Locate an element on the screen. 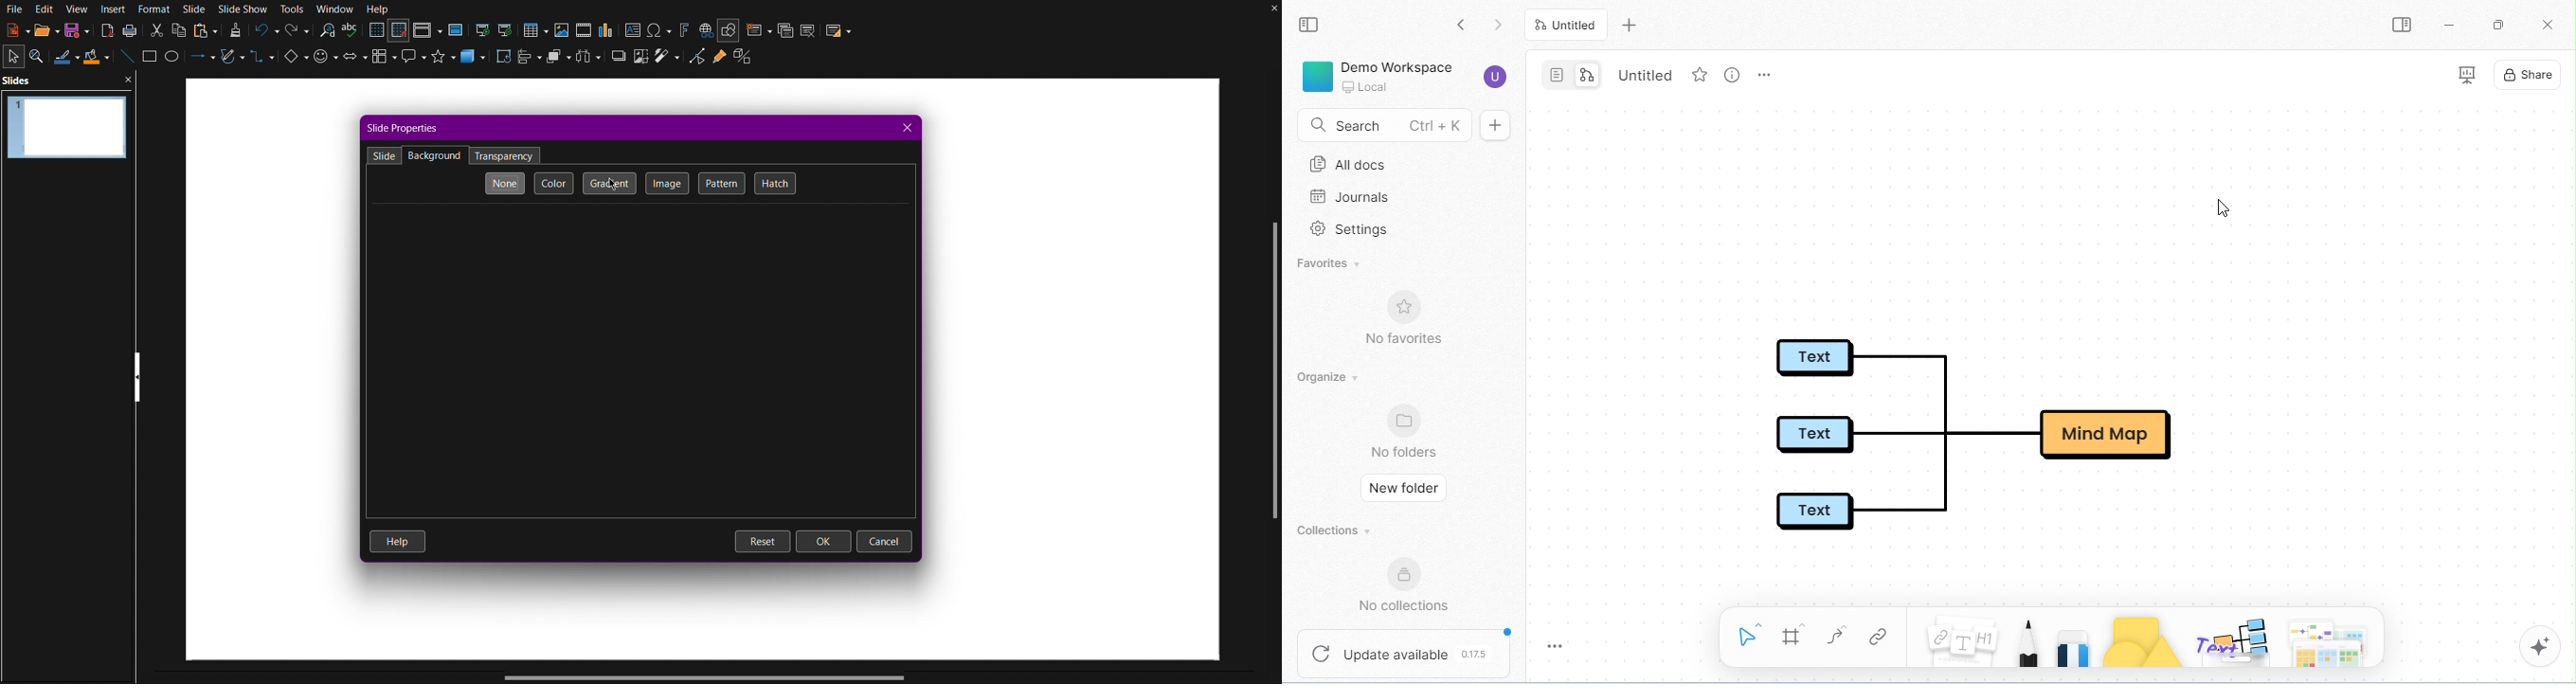  format of mind map and texts have been changed is located at coordinates (1992, 433).